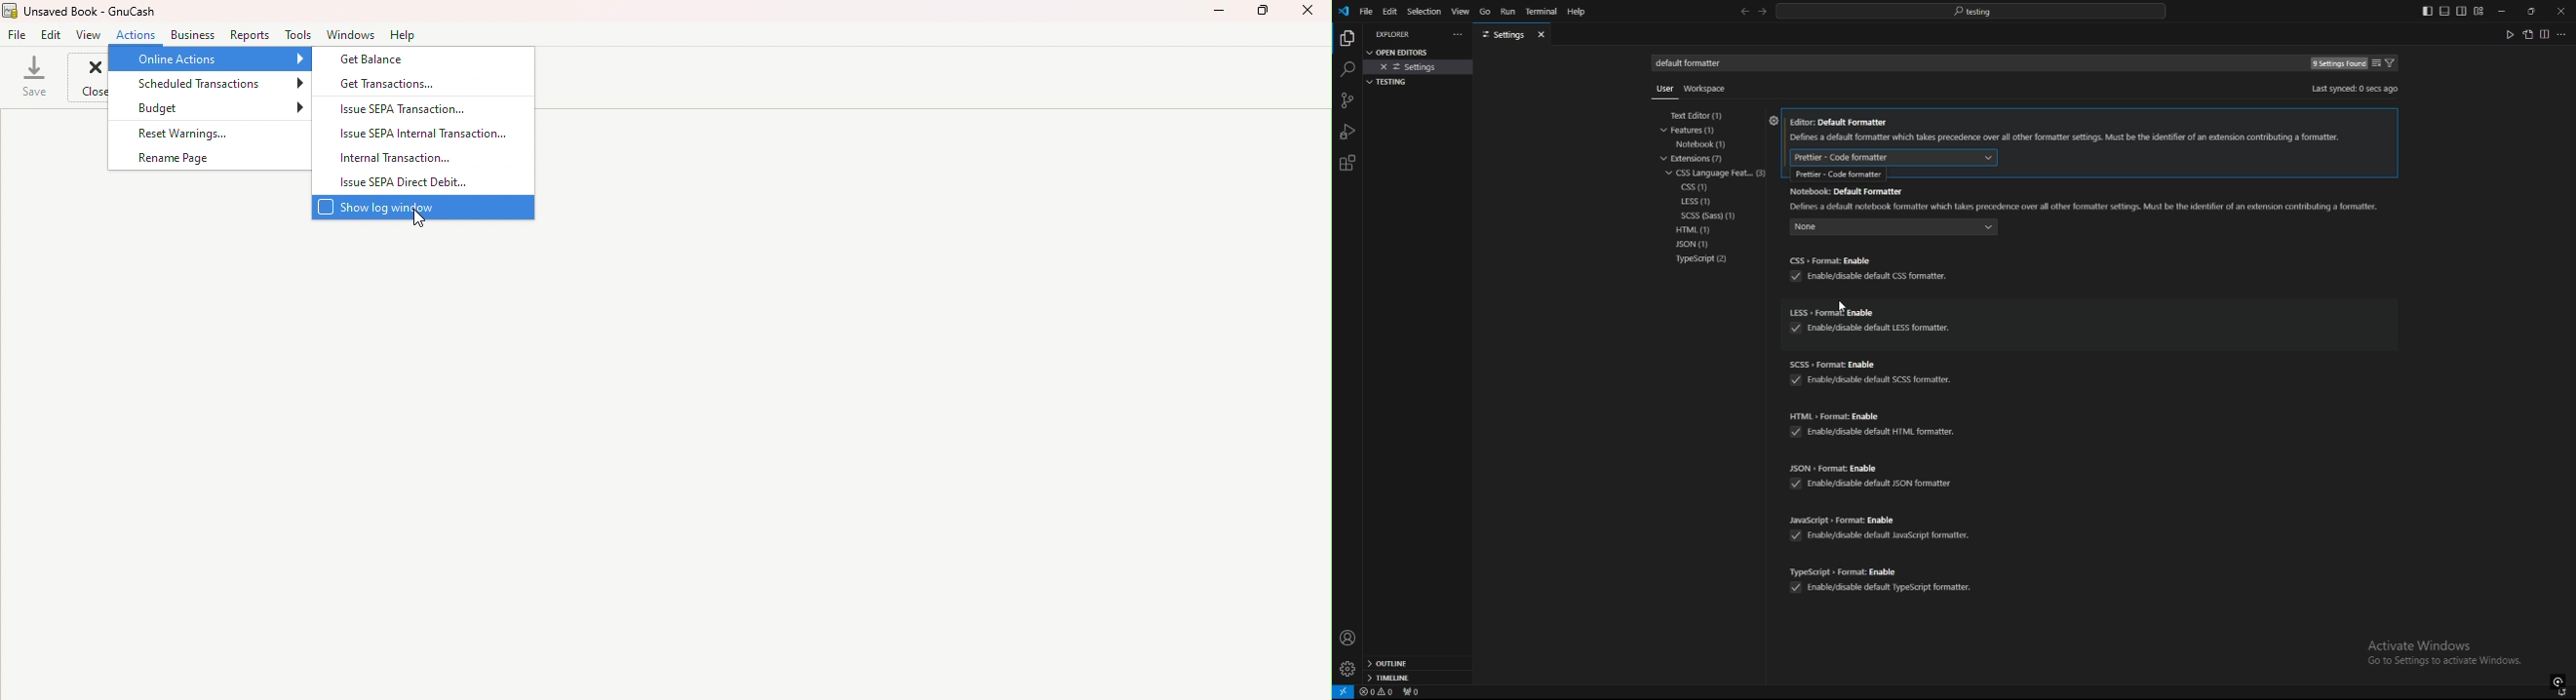  What do you see at coordinates (1485, 12) in the screenshot?
I see `go` at bounding box center [1485, 12].